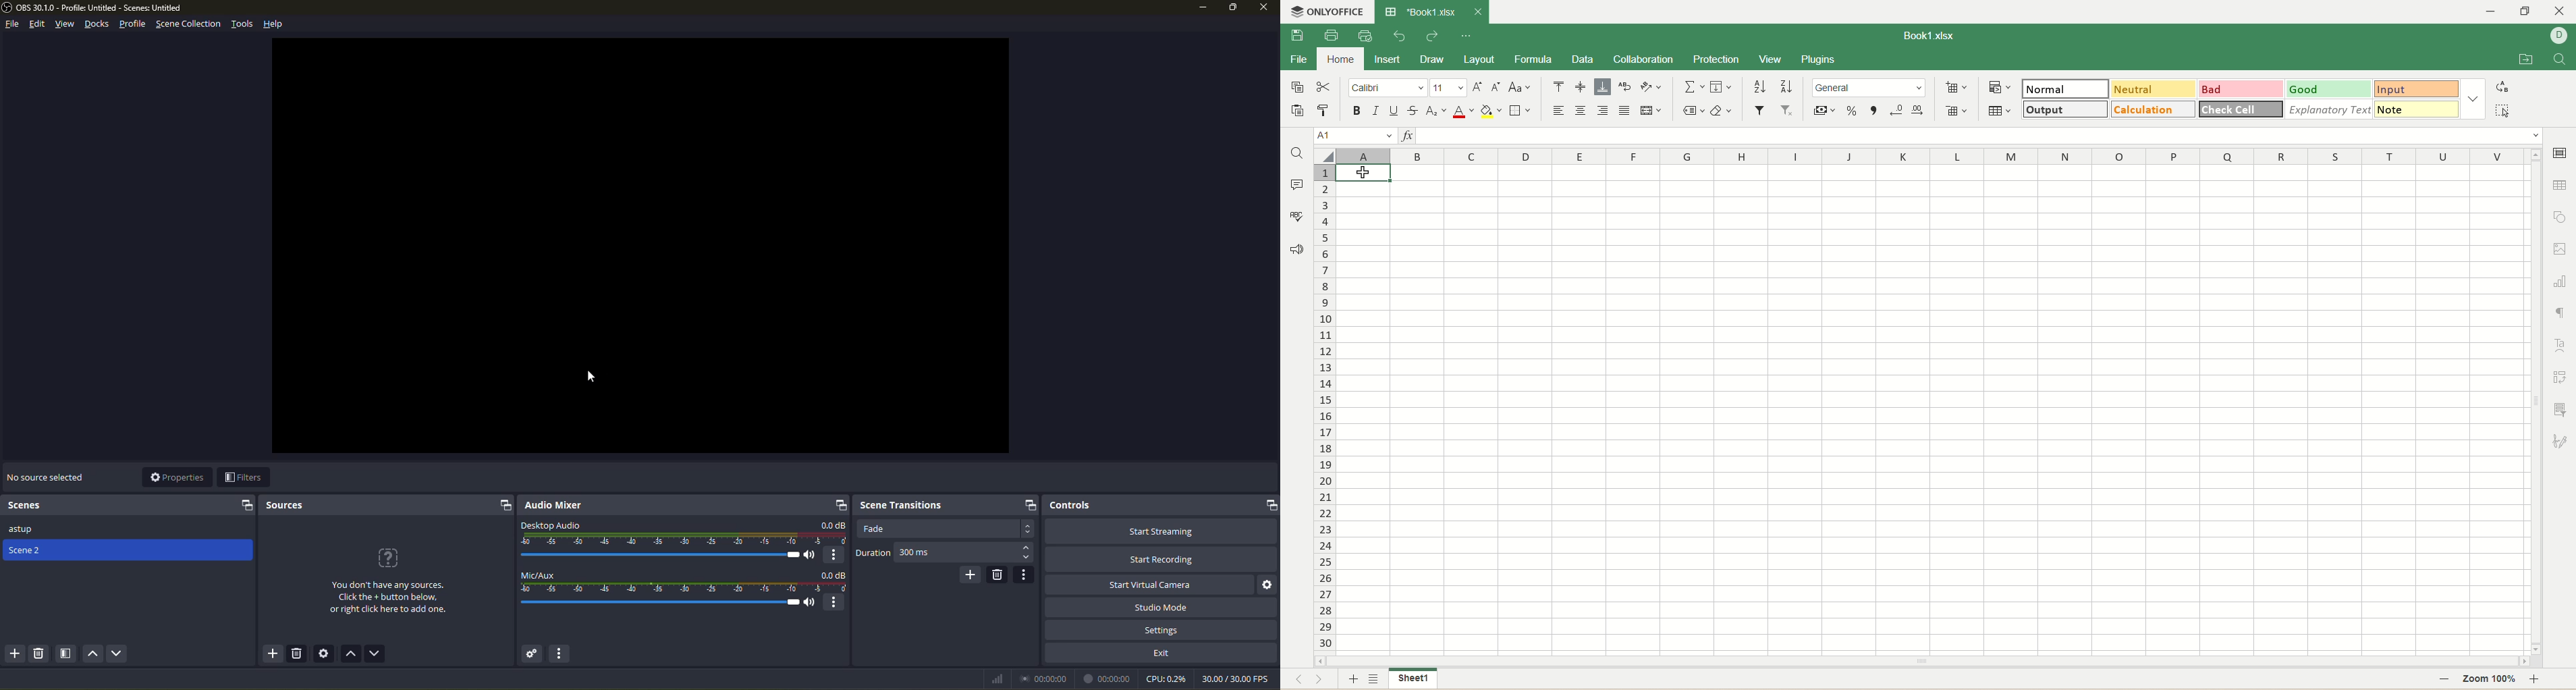  I want to click on select up, so click(1027, 546).